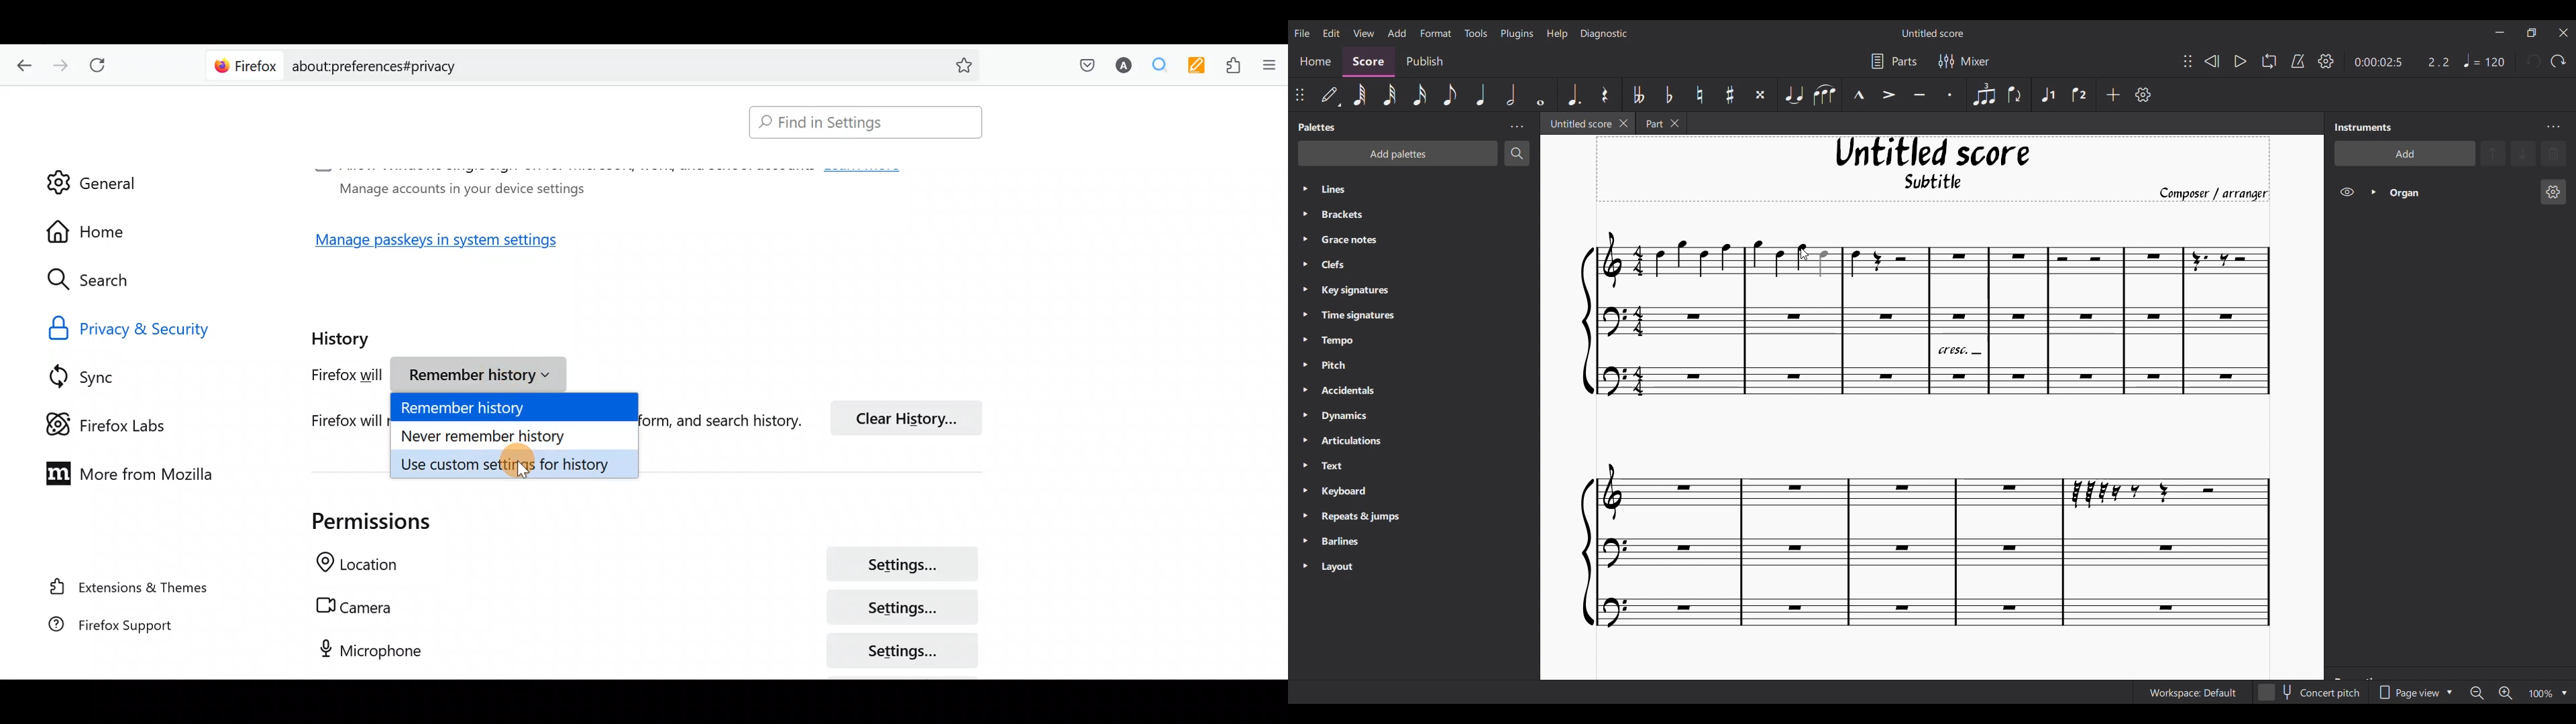  What do you see at coordinates (2477, 693) in the screenshot?
I see `Zoom out` at bounding box center [2477, 693].